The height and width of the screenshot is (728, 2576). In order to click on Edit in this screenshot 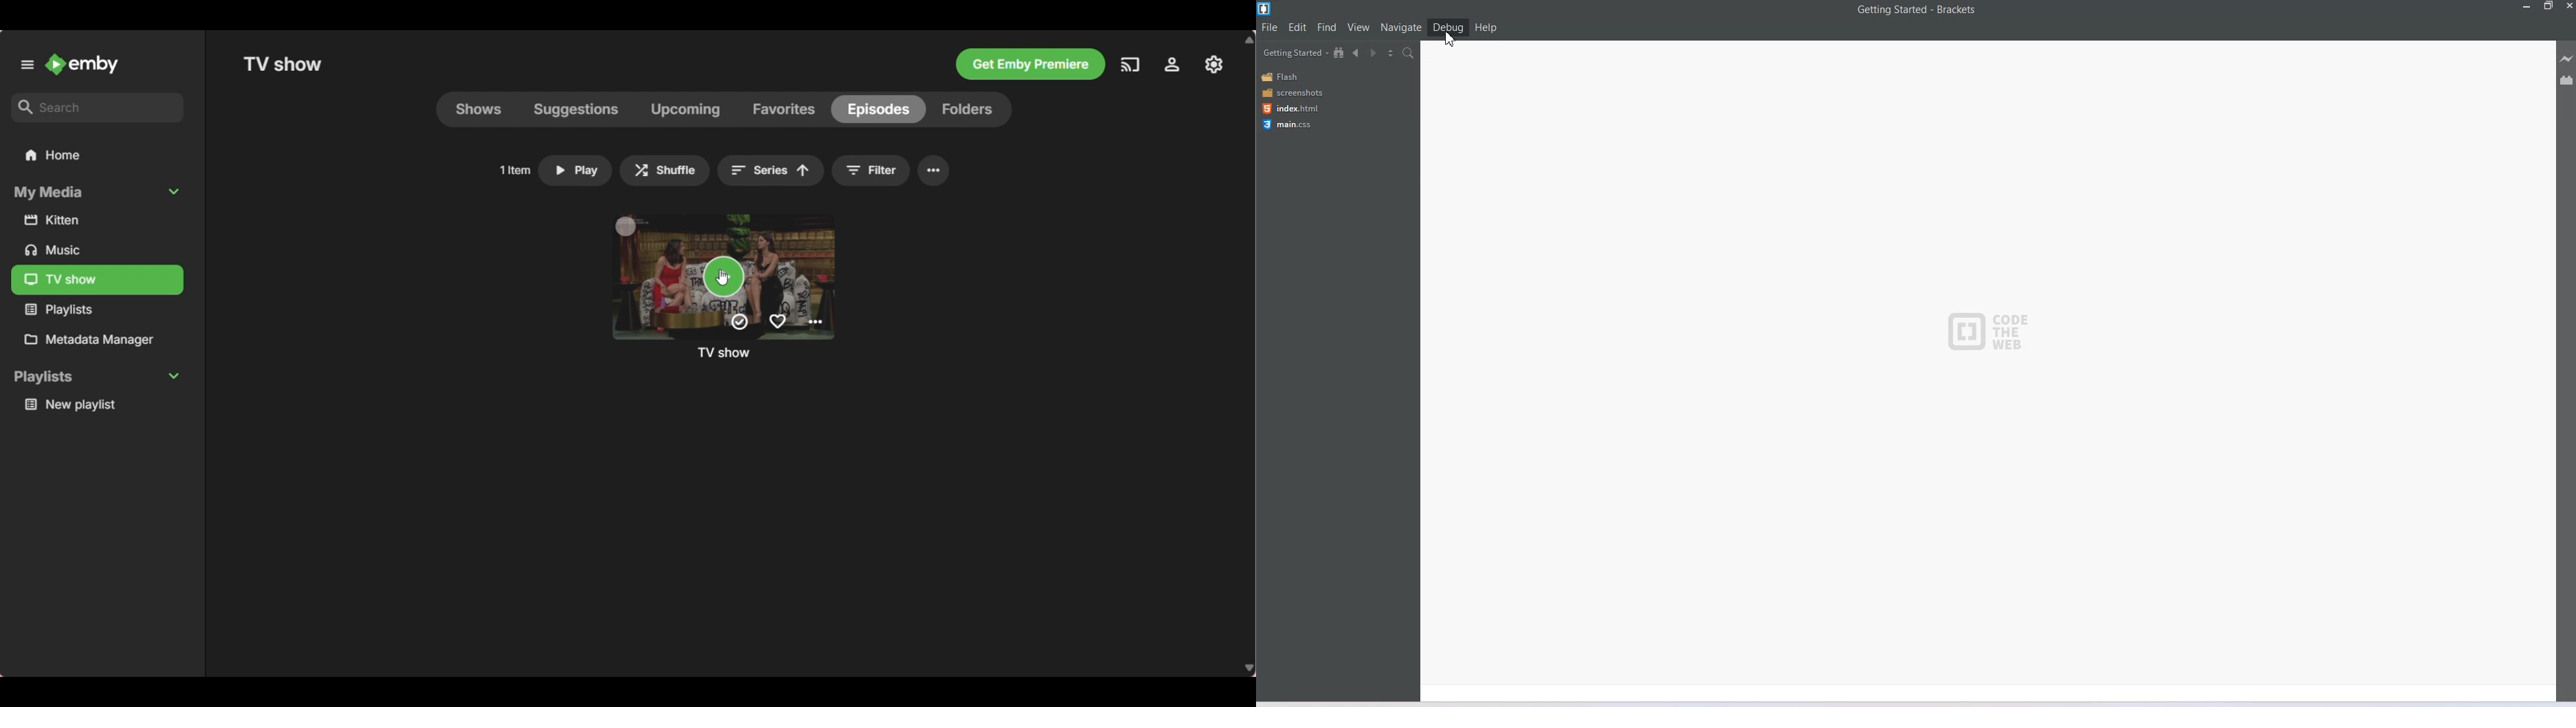, I will do `click(1299, 27)`.